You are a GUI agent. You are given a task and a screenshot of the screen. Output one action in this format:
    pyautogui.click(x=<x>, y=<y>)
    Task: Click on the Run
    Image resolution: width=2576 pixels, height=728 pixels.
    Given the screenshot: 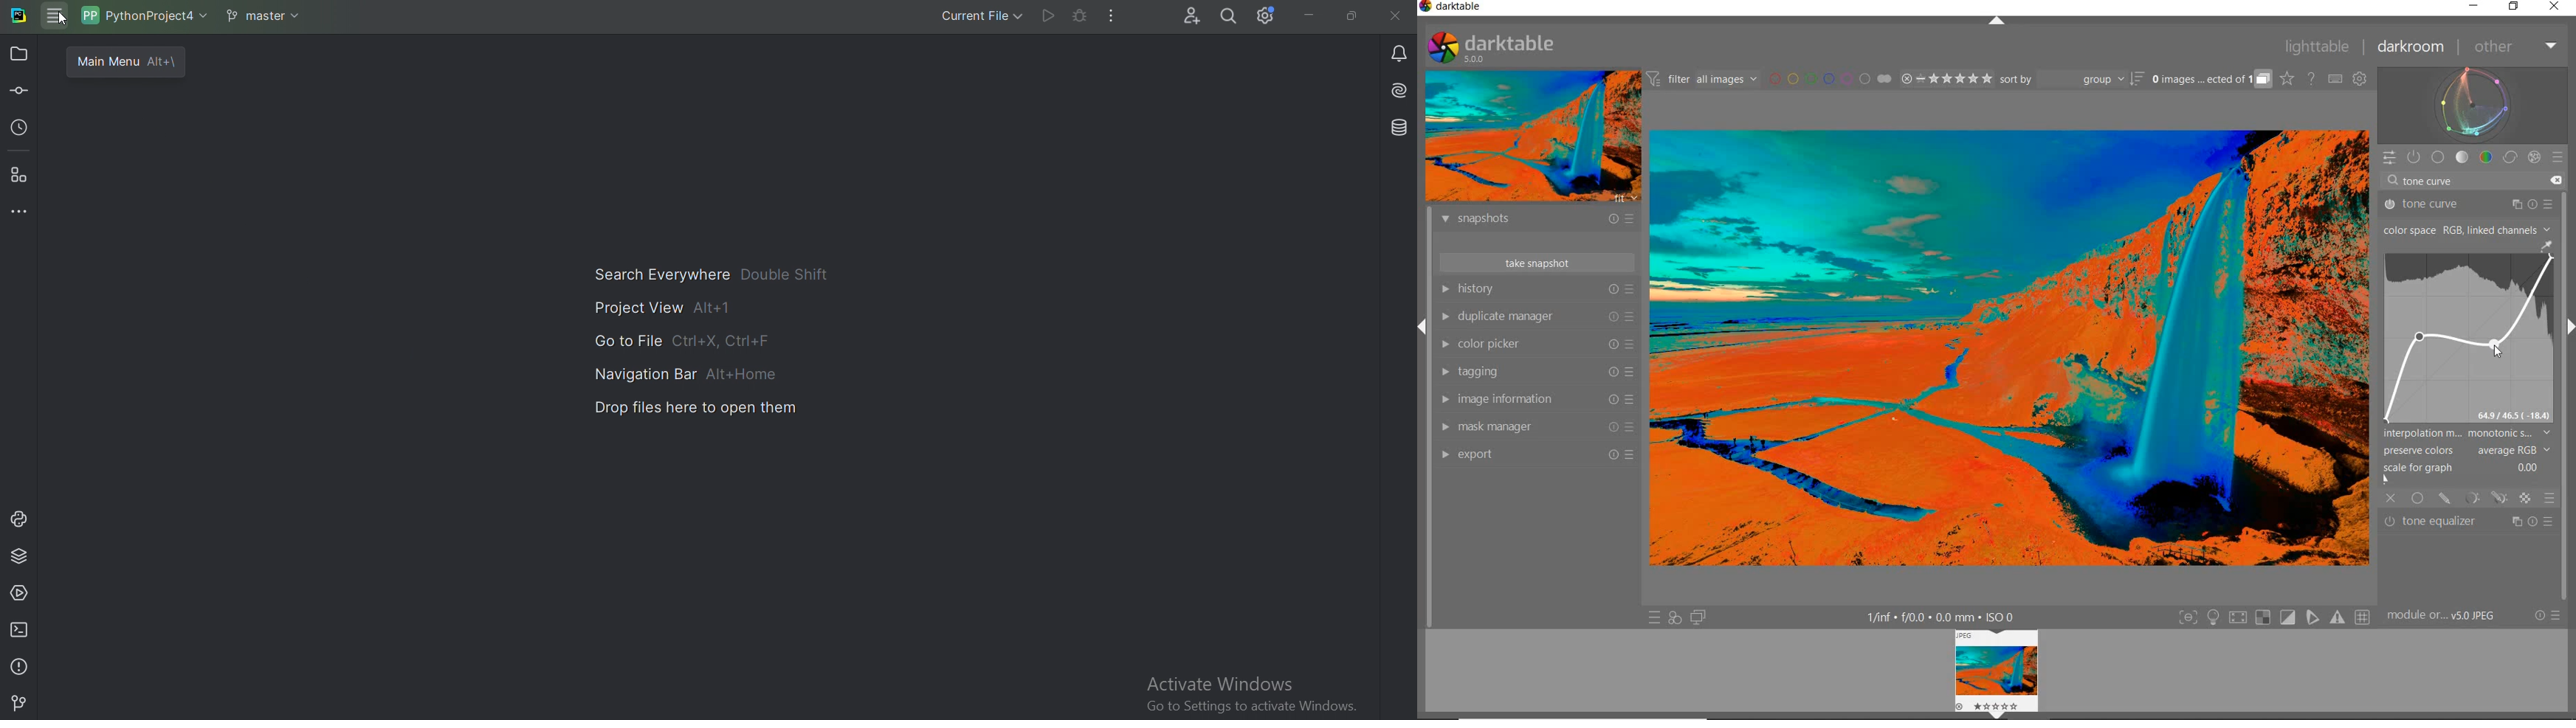 What is the action you would take?
    pyautogui.click(x=1047, y=16)
    